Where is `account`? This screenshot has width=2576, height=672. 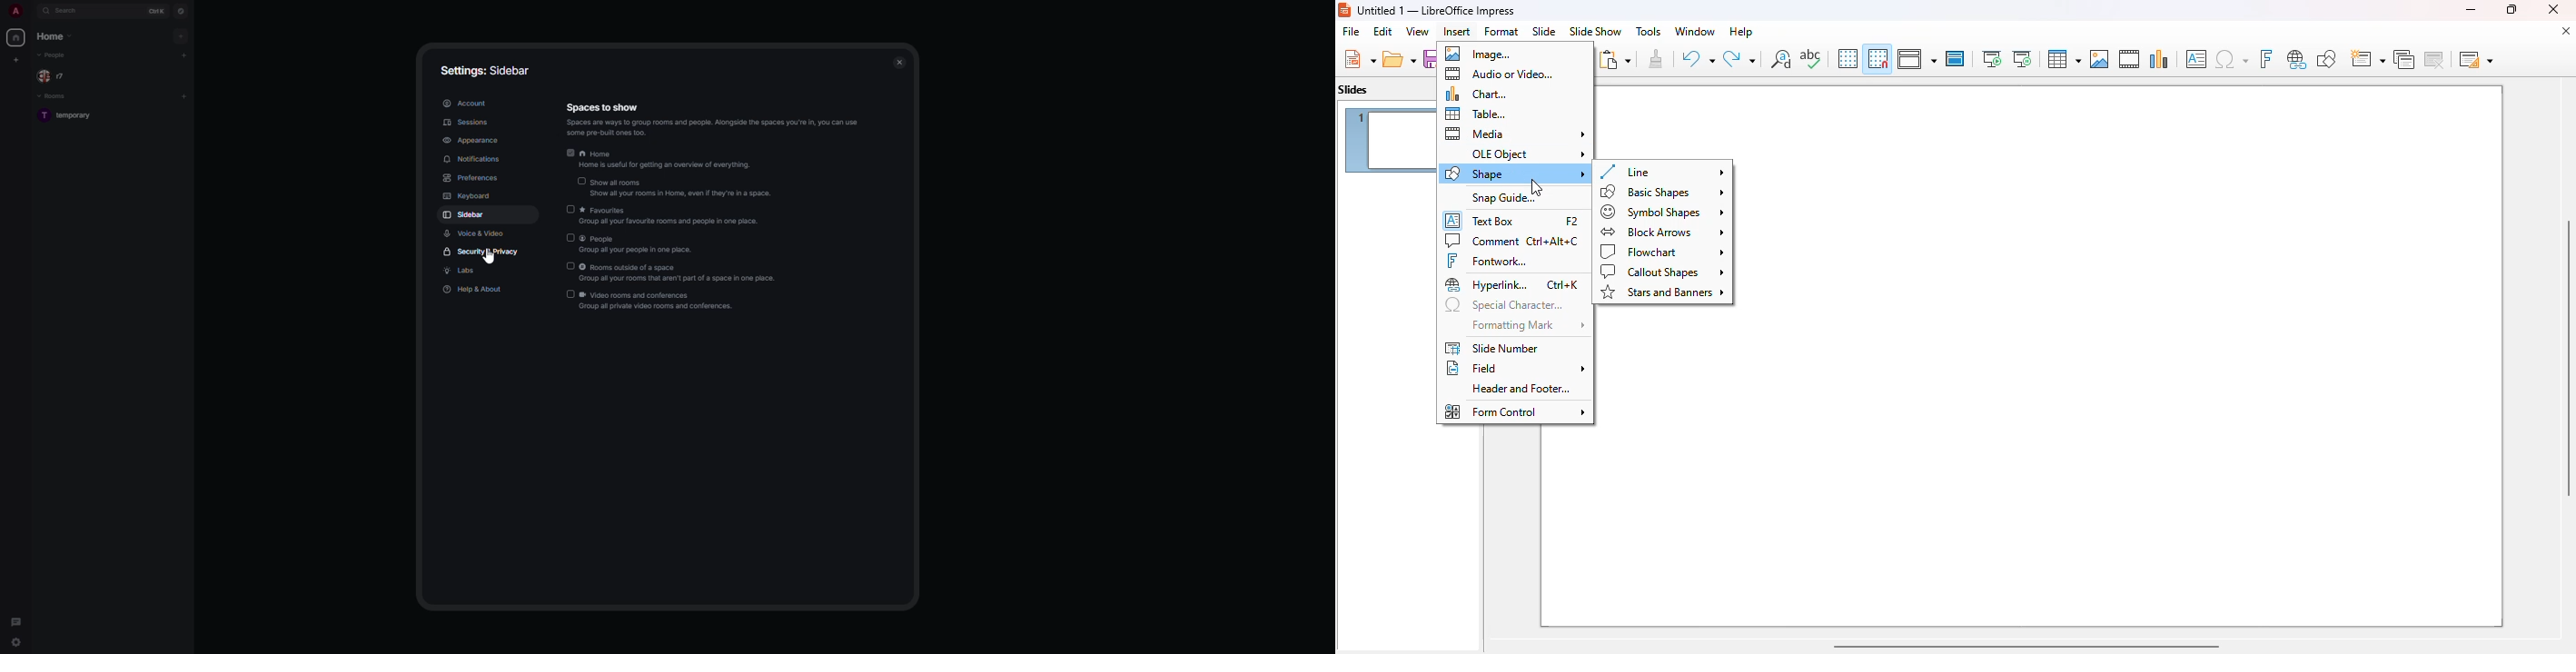 account is located at coordinates (465, 104).